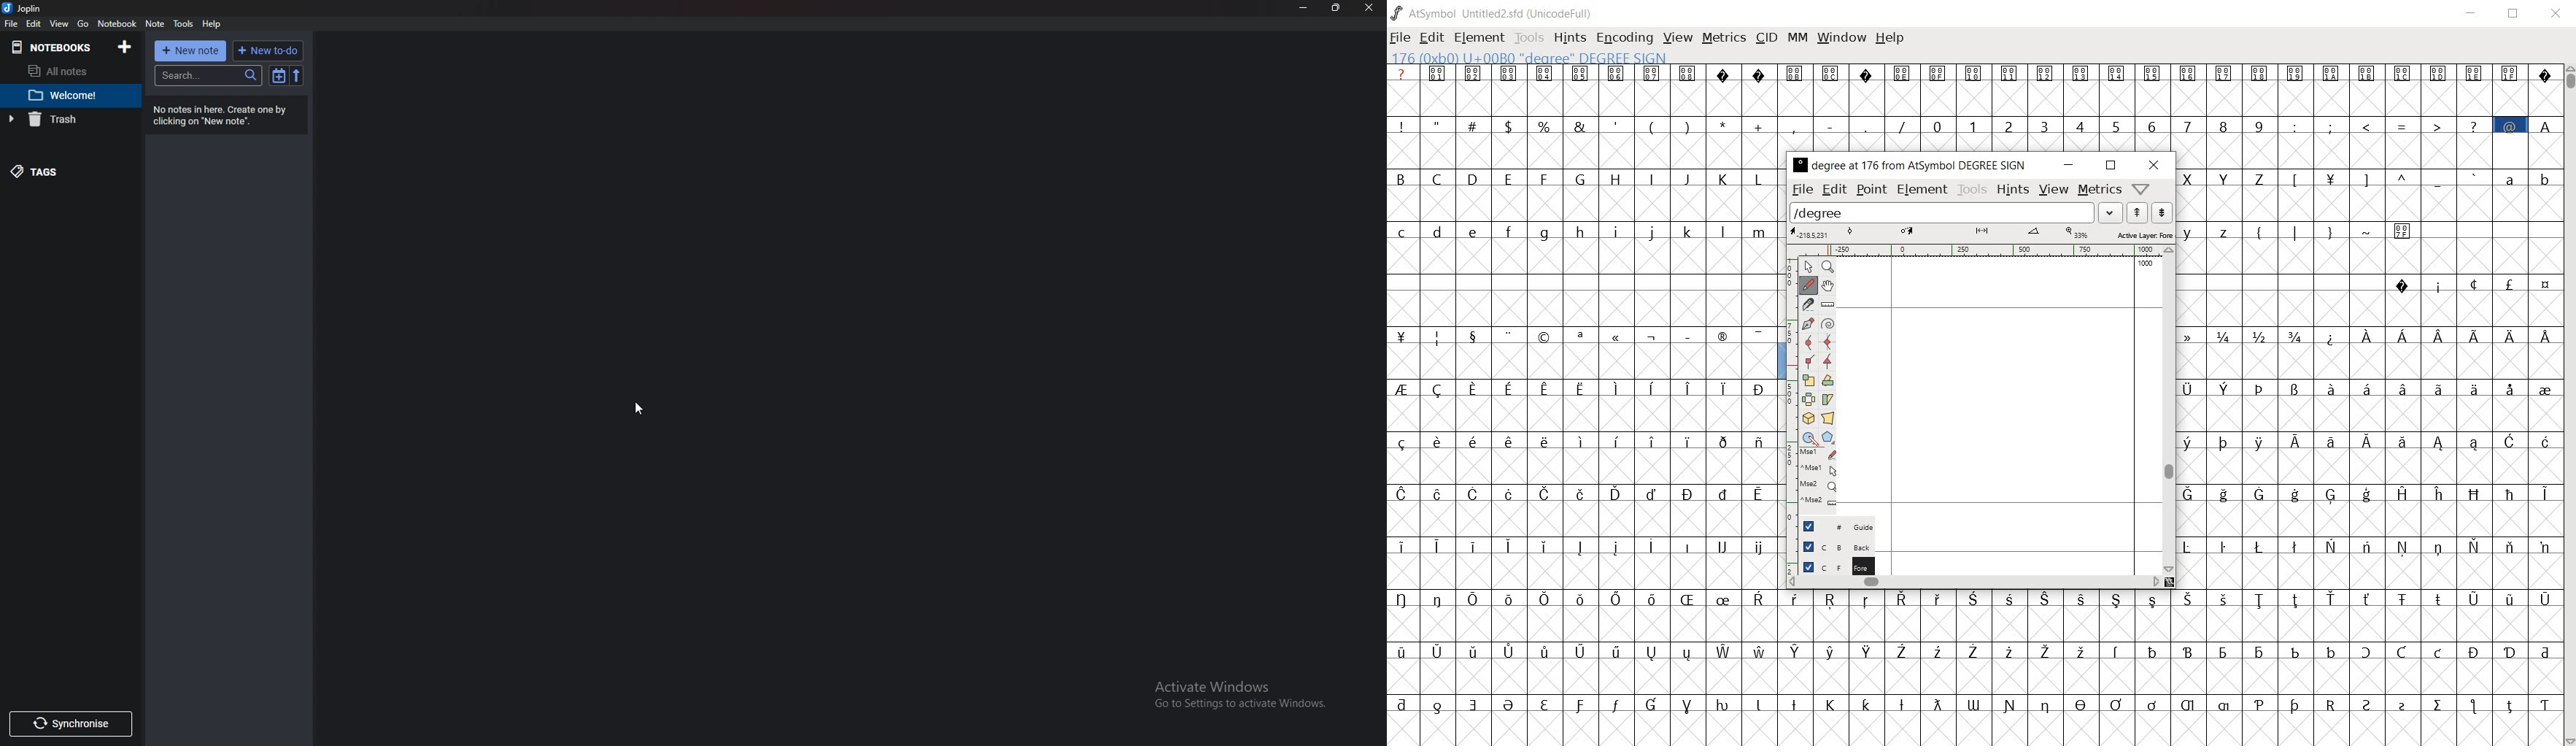 The height and width of the screenshot is (756, 2576). I want to click on restore down, so click(2111, 166).